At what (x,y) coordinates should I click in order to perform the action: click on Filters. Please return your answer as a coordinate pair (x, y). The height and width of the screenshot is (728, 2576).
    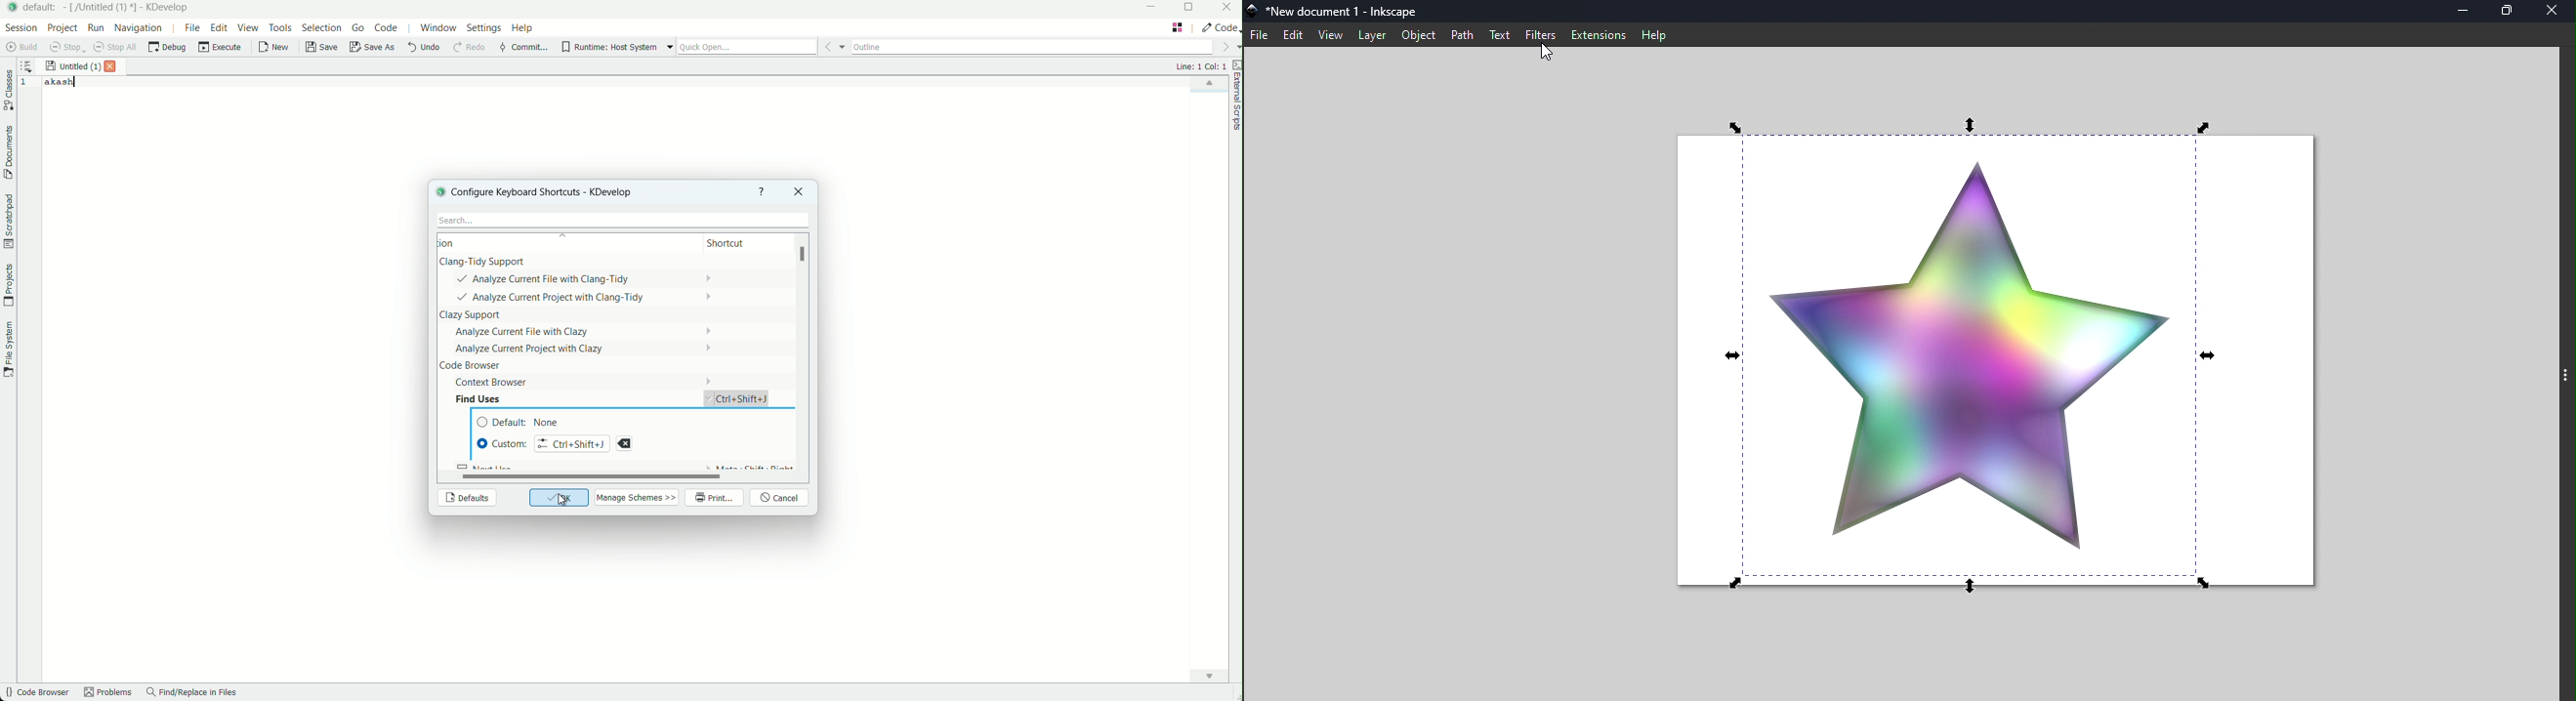
    Looking at the image, I should click on (1541, 35).